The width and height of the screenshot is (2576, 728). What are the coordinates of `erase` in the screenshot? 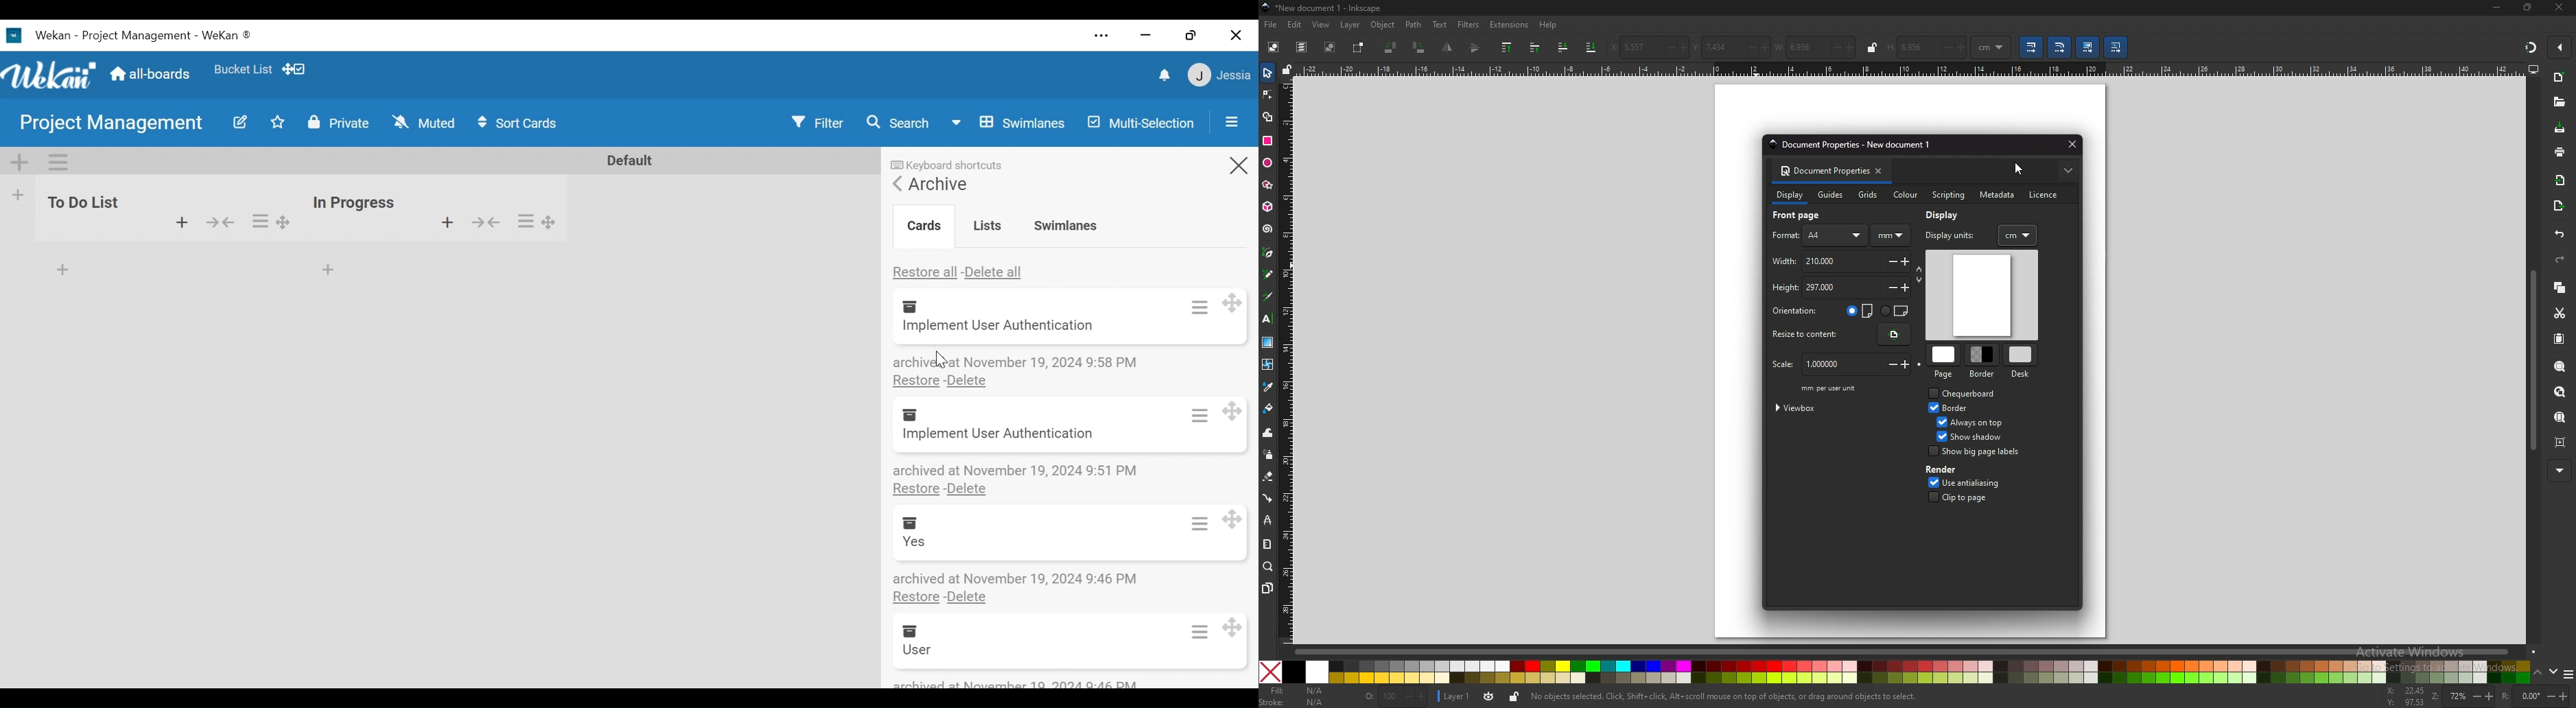 It's located at (1268, 475).